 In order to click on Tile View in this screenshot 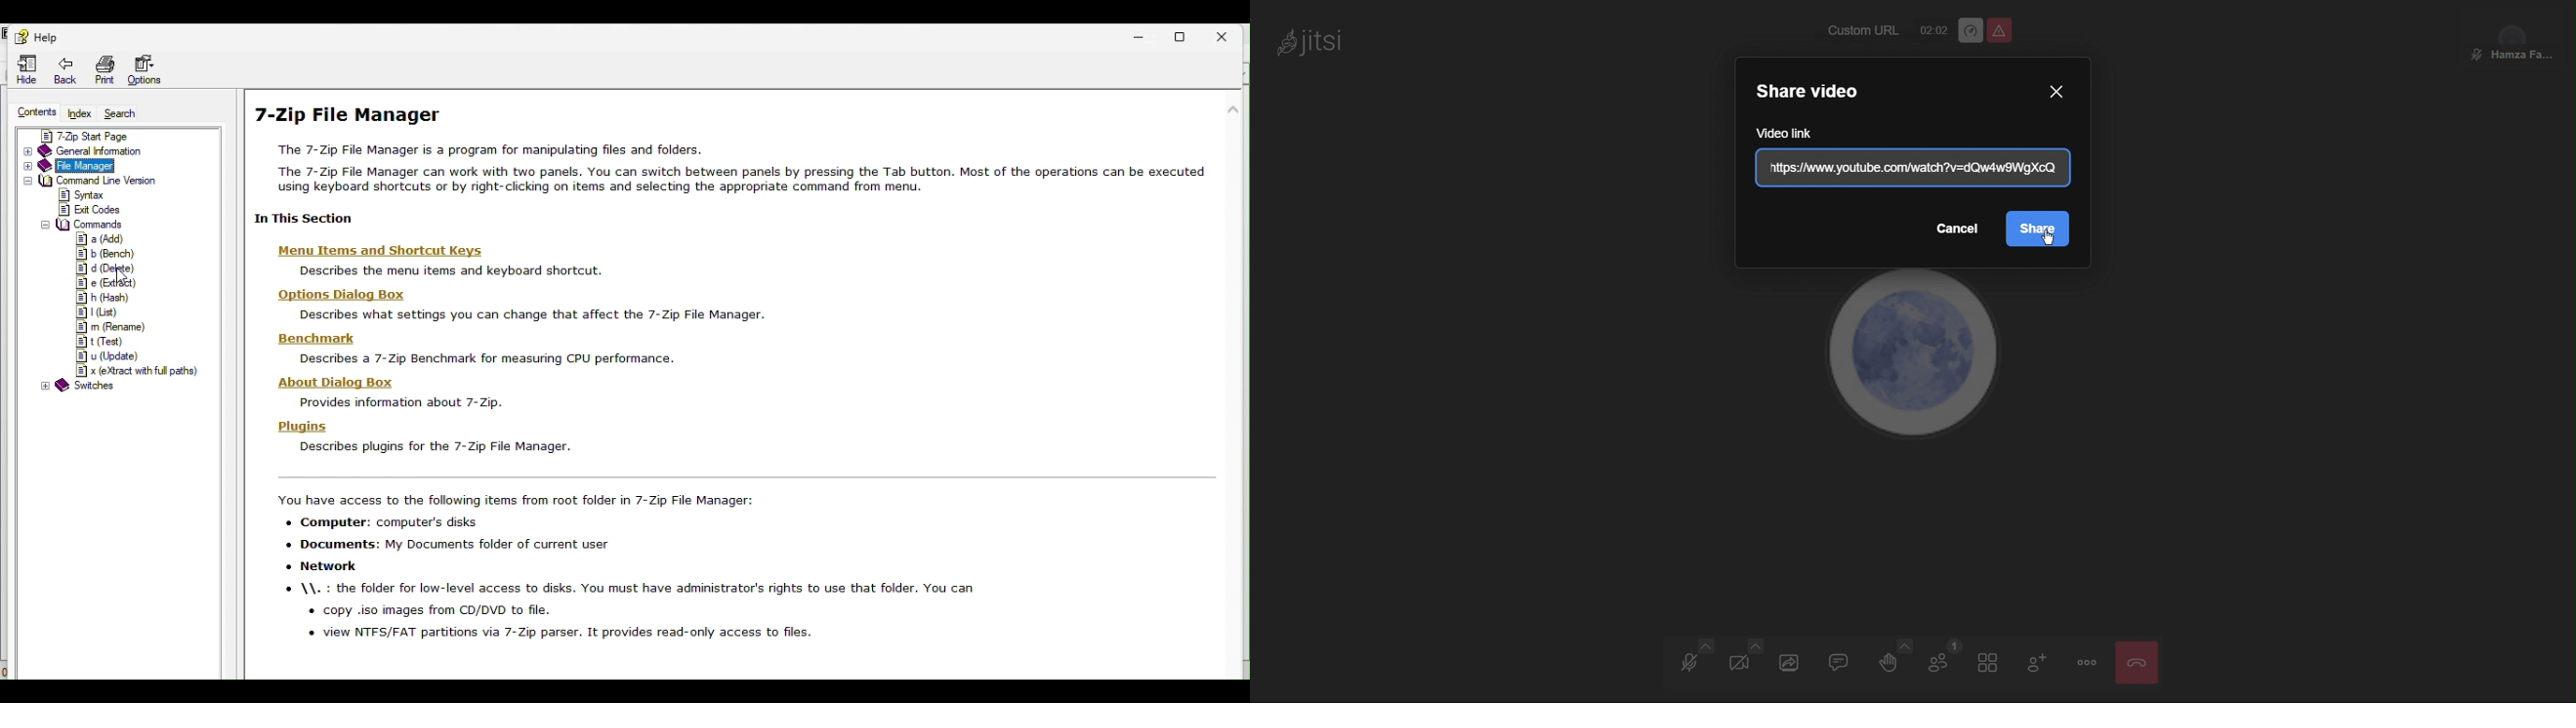, I will do `click(1994, 663)`.